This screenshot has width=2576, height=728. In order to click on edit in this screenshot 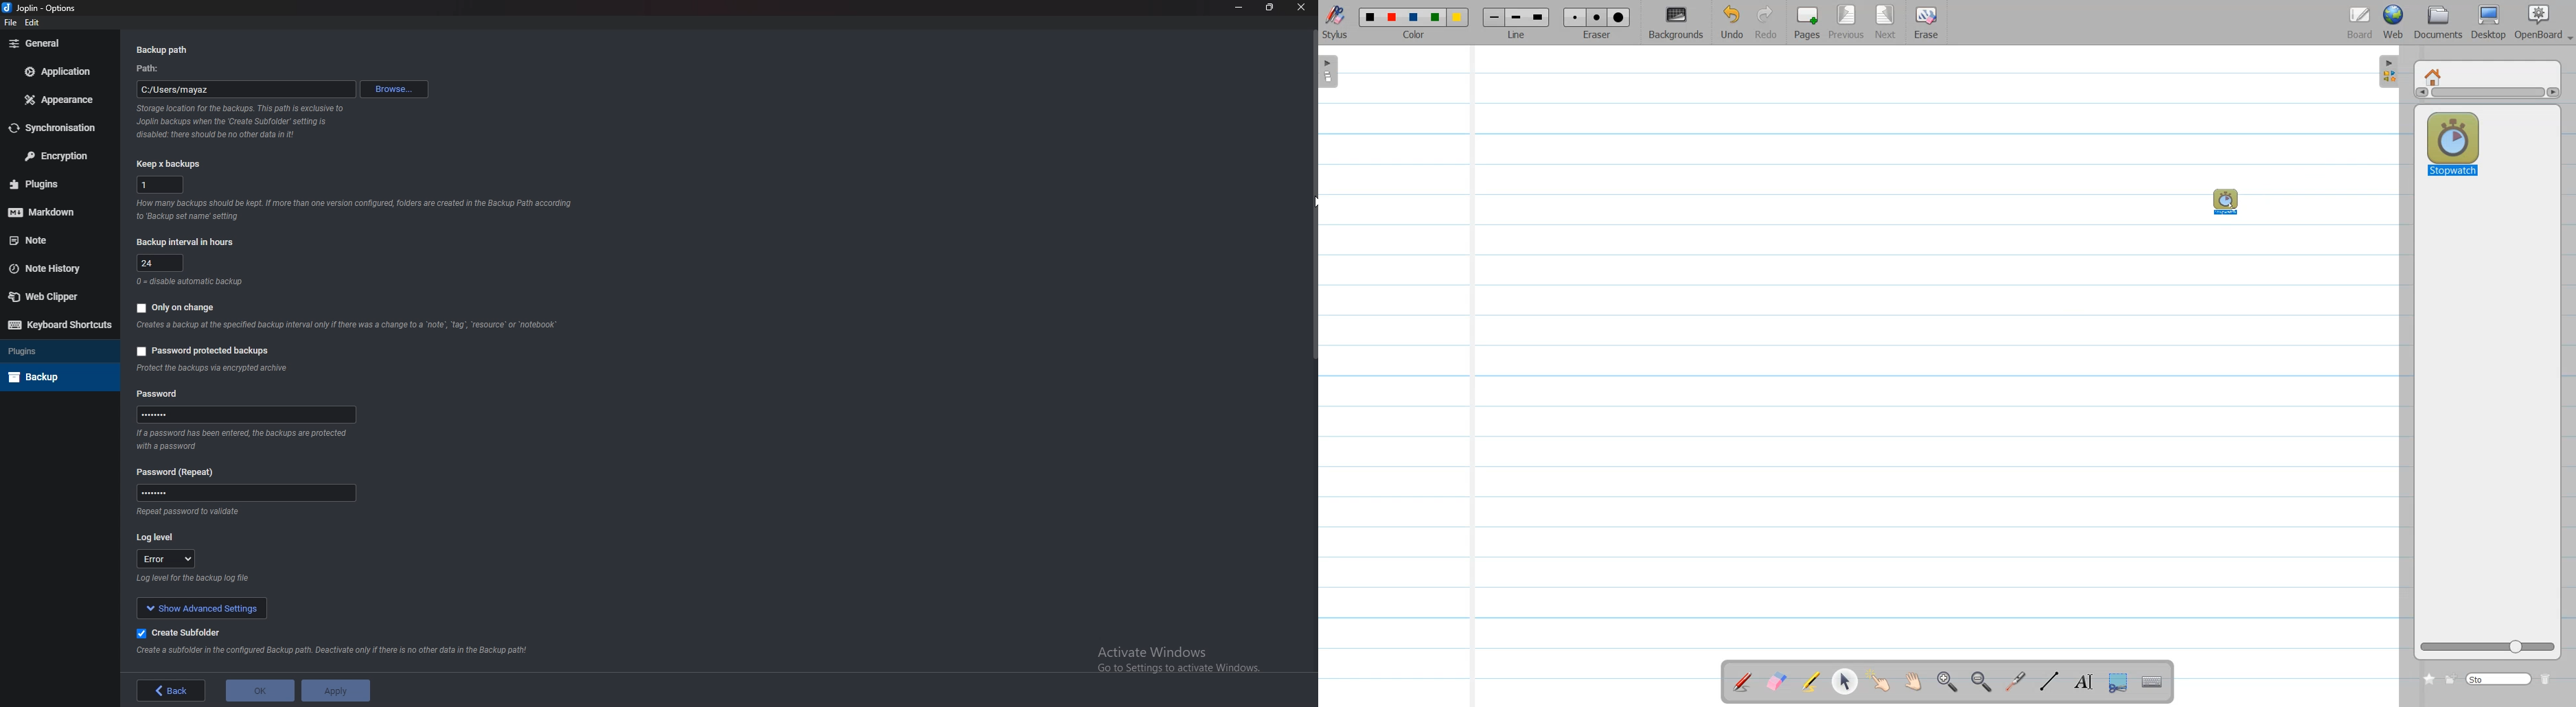, I will do `click(34, 25)`.